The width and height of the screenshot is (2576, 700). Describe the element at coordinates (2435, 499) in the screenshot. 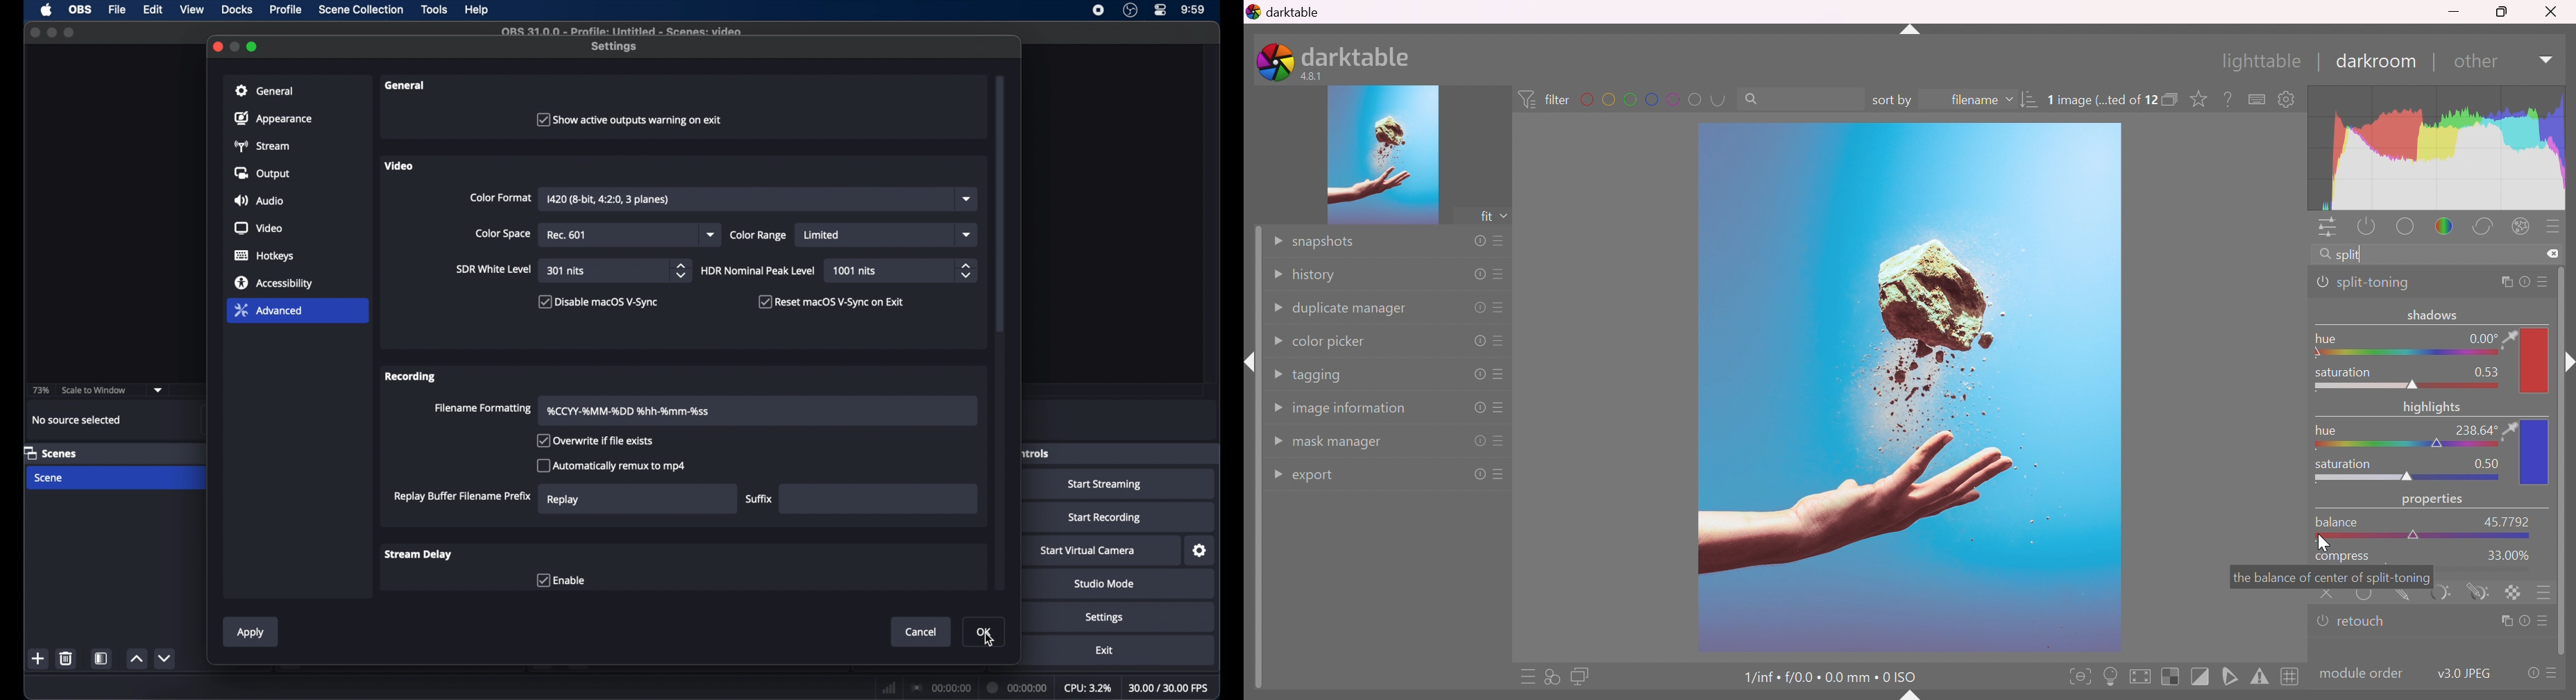

I see `properties` at that location.